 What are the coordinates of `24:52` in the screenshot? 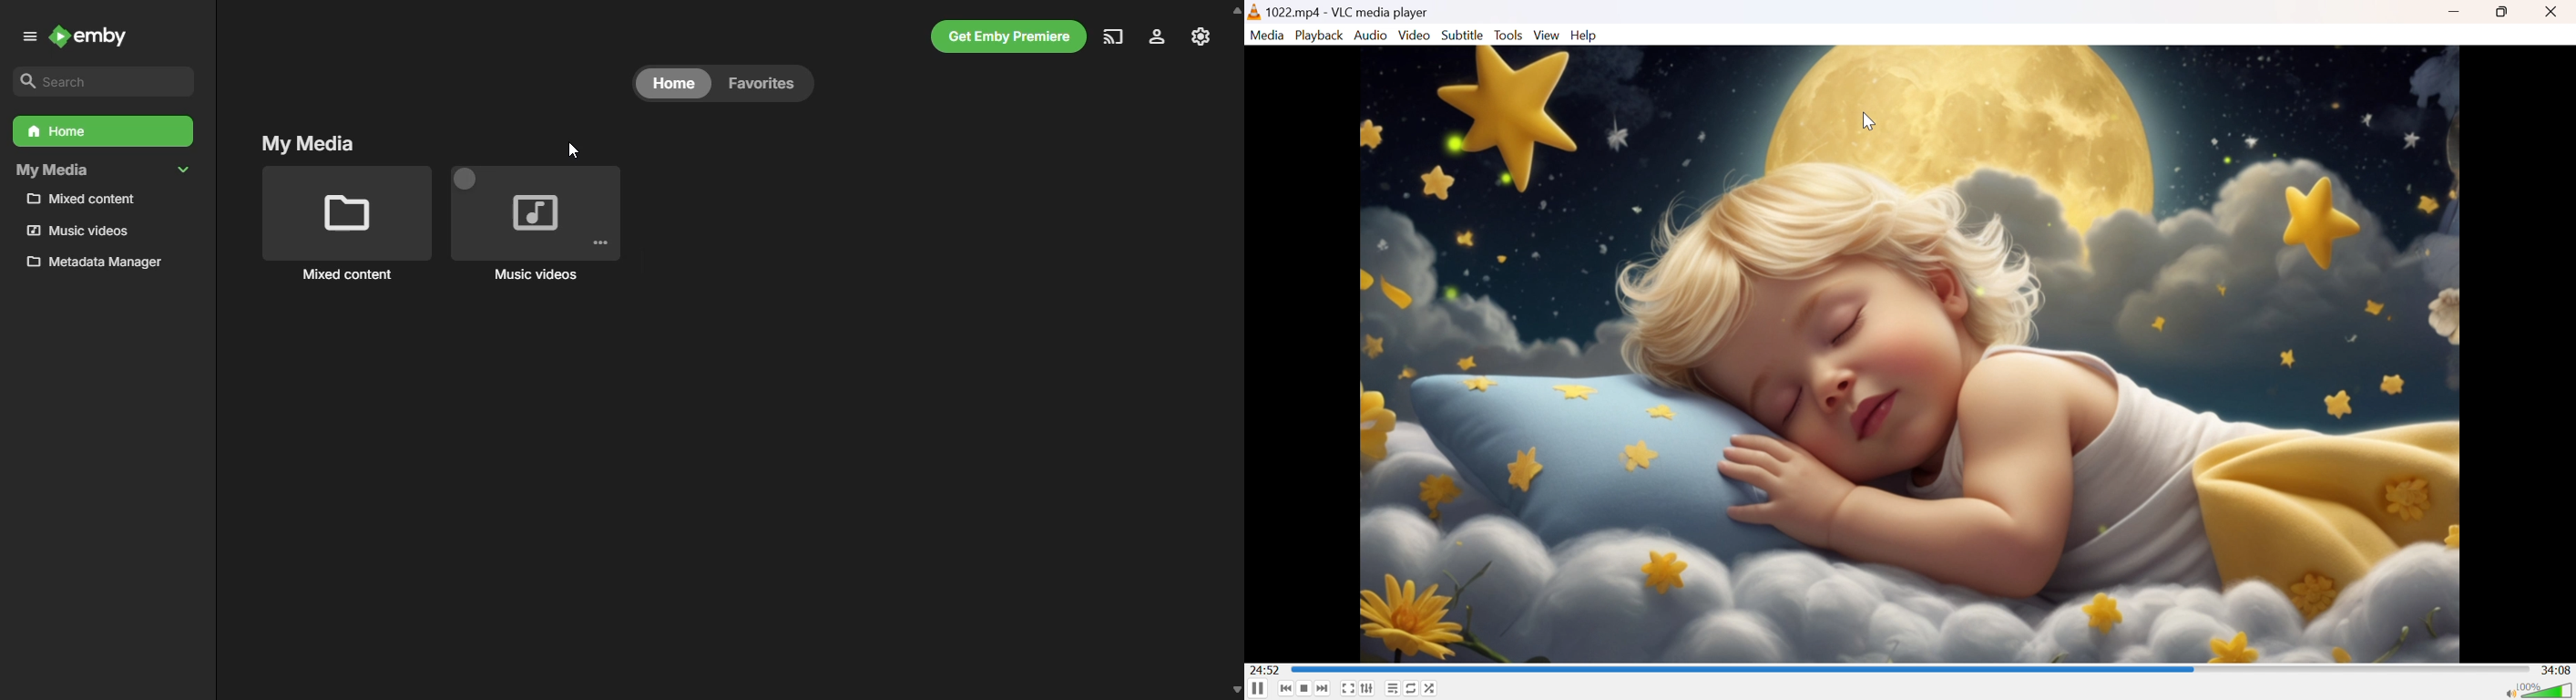 It's located at (1265, 669).